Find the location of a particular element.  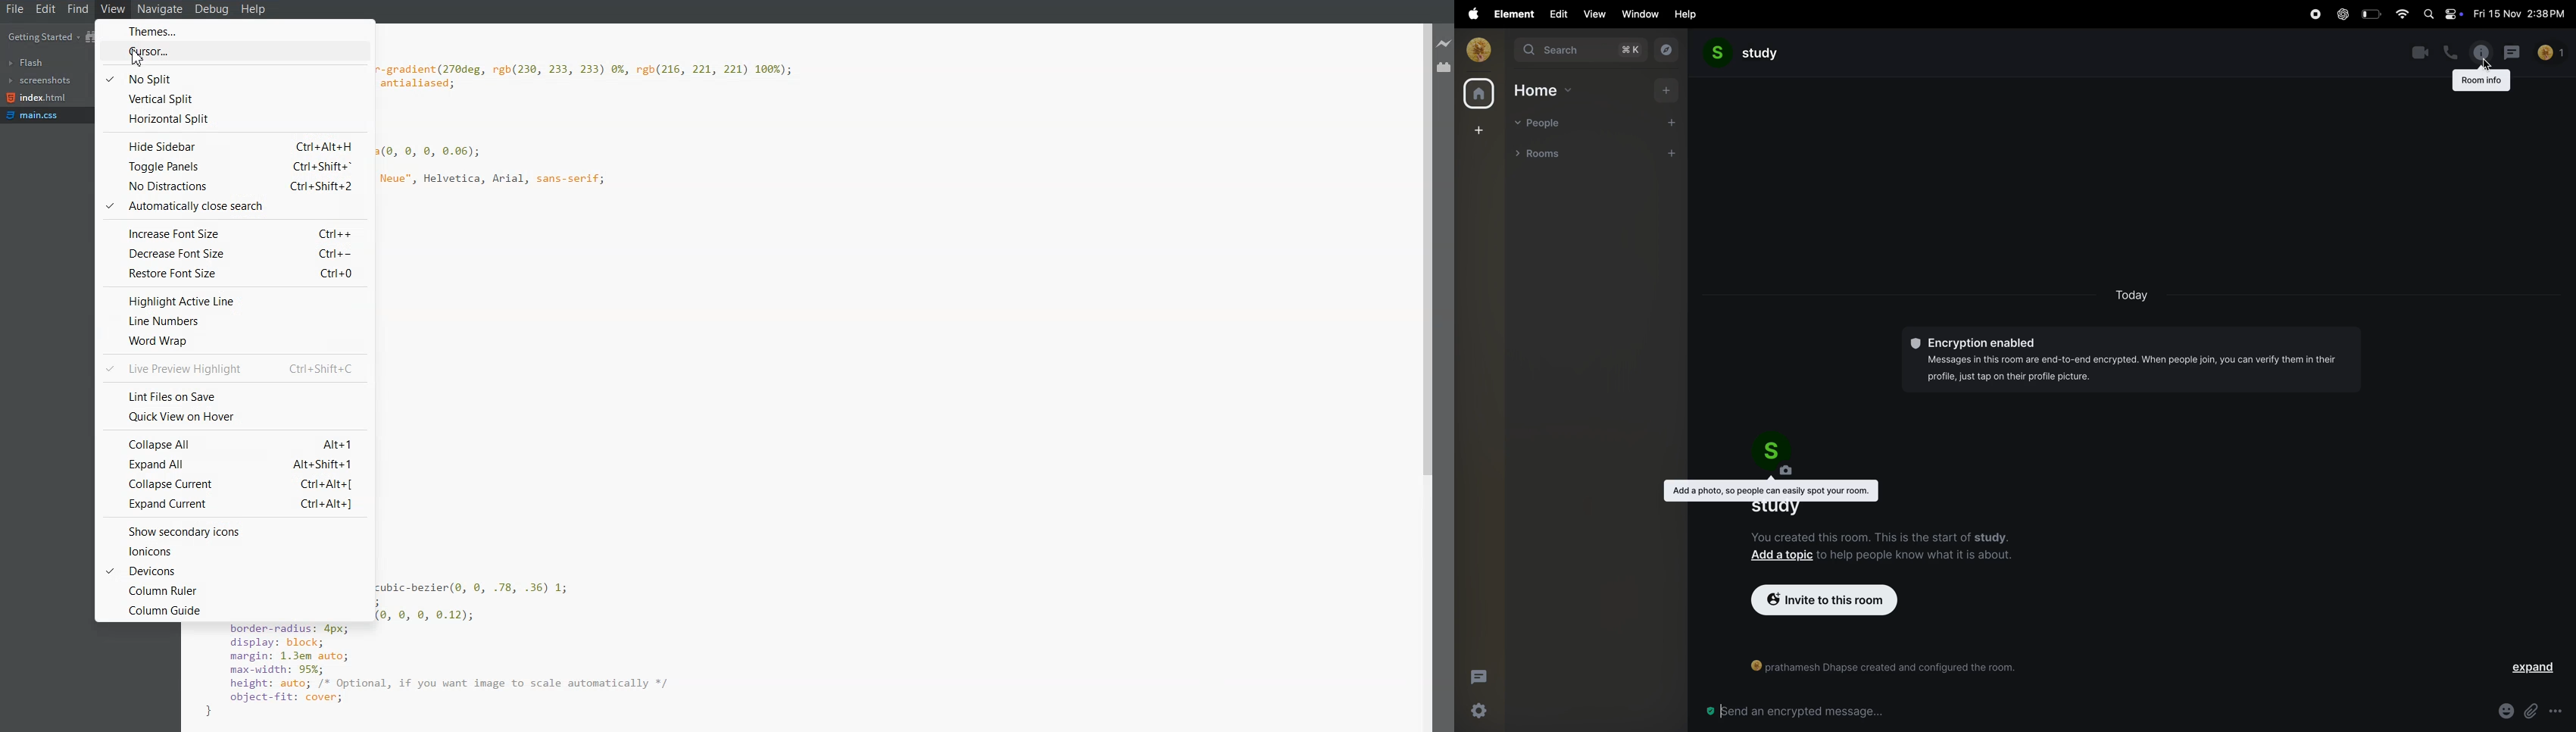

call is located at coordinates (2452, 53).